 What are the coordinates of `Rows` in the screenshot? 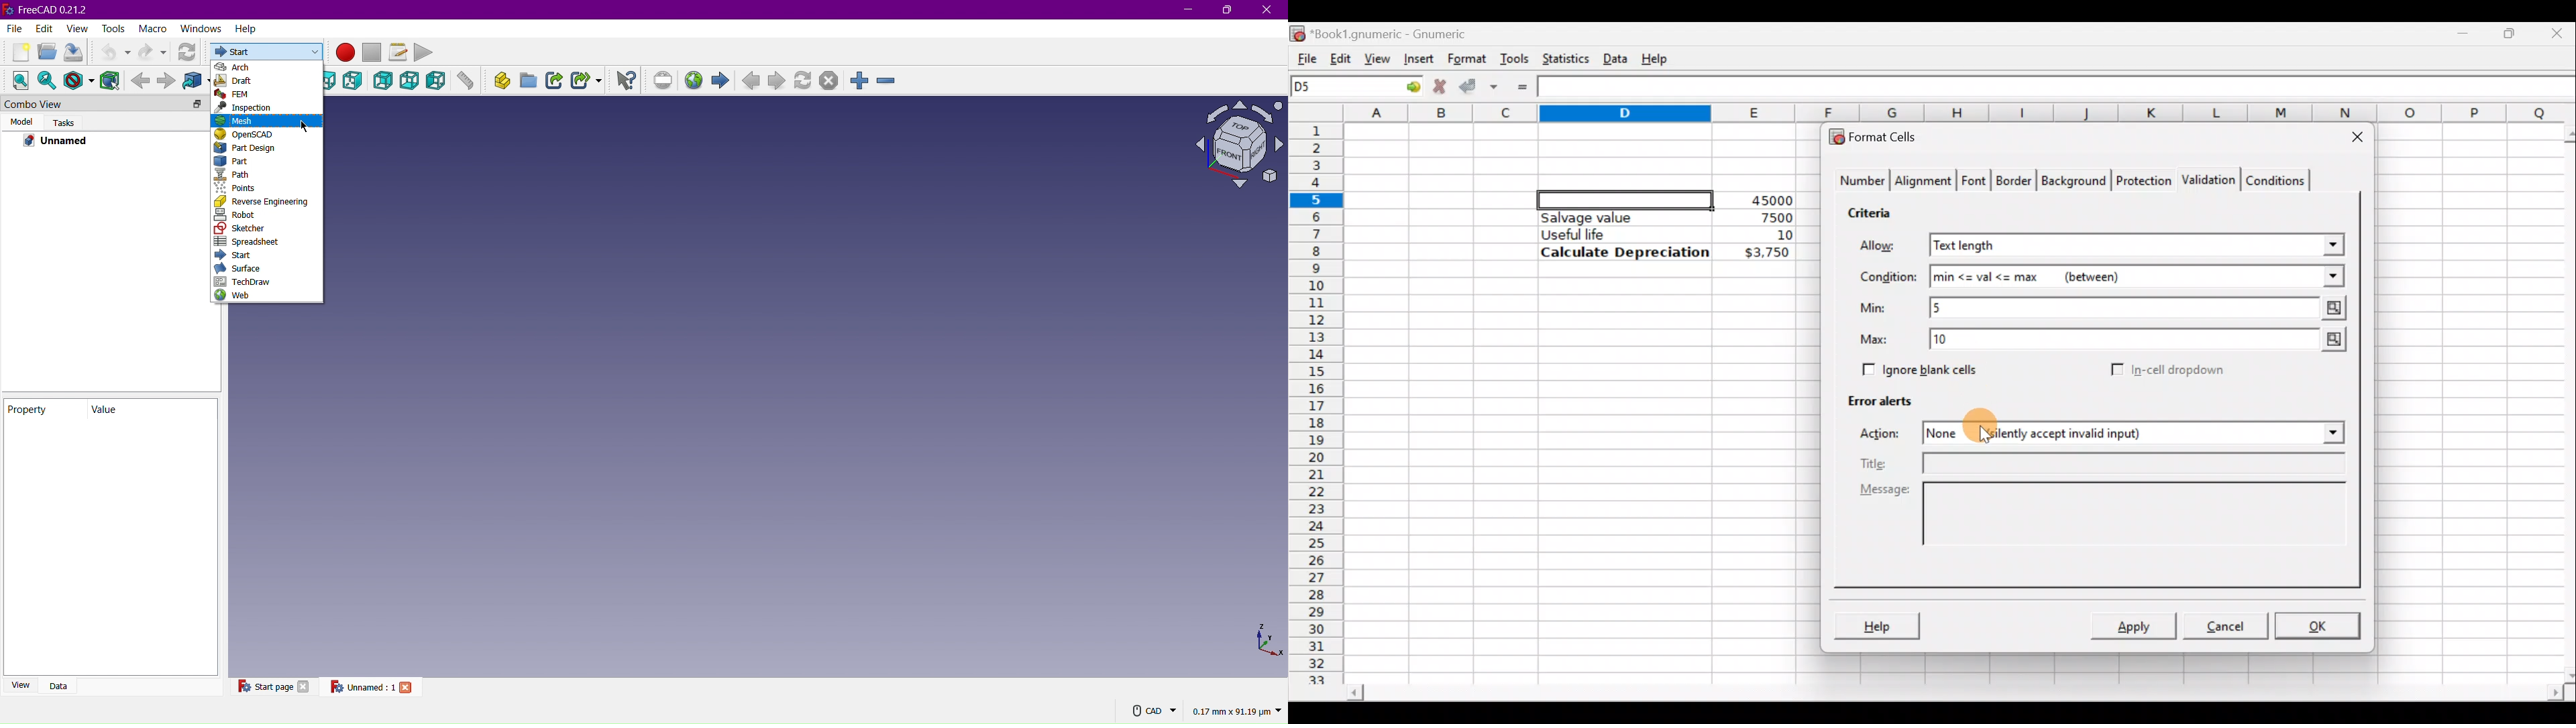 It's located at (1318, 396).